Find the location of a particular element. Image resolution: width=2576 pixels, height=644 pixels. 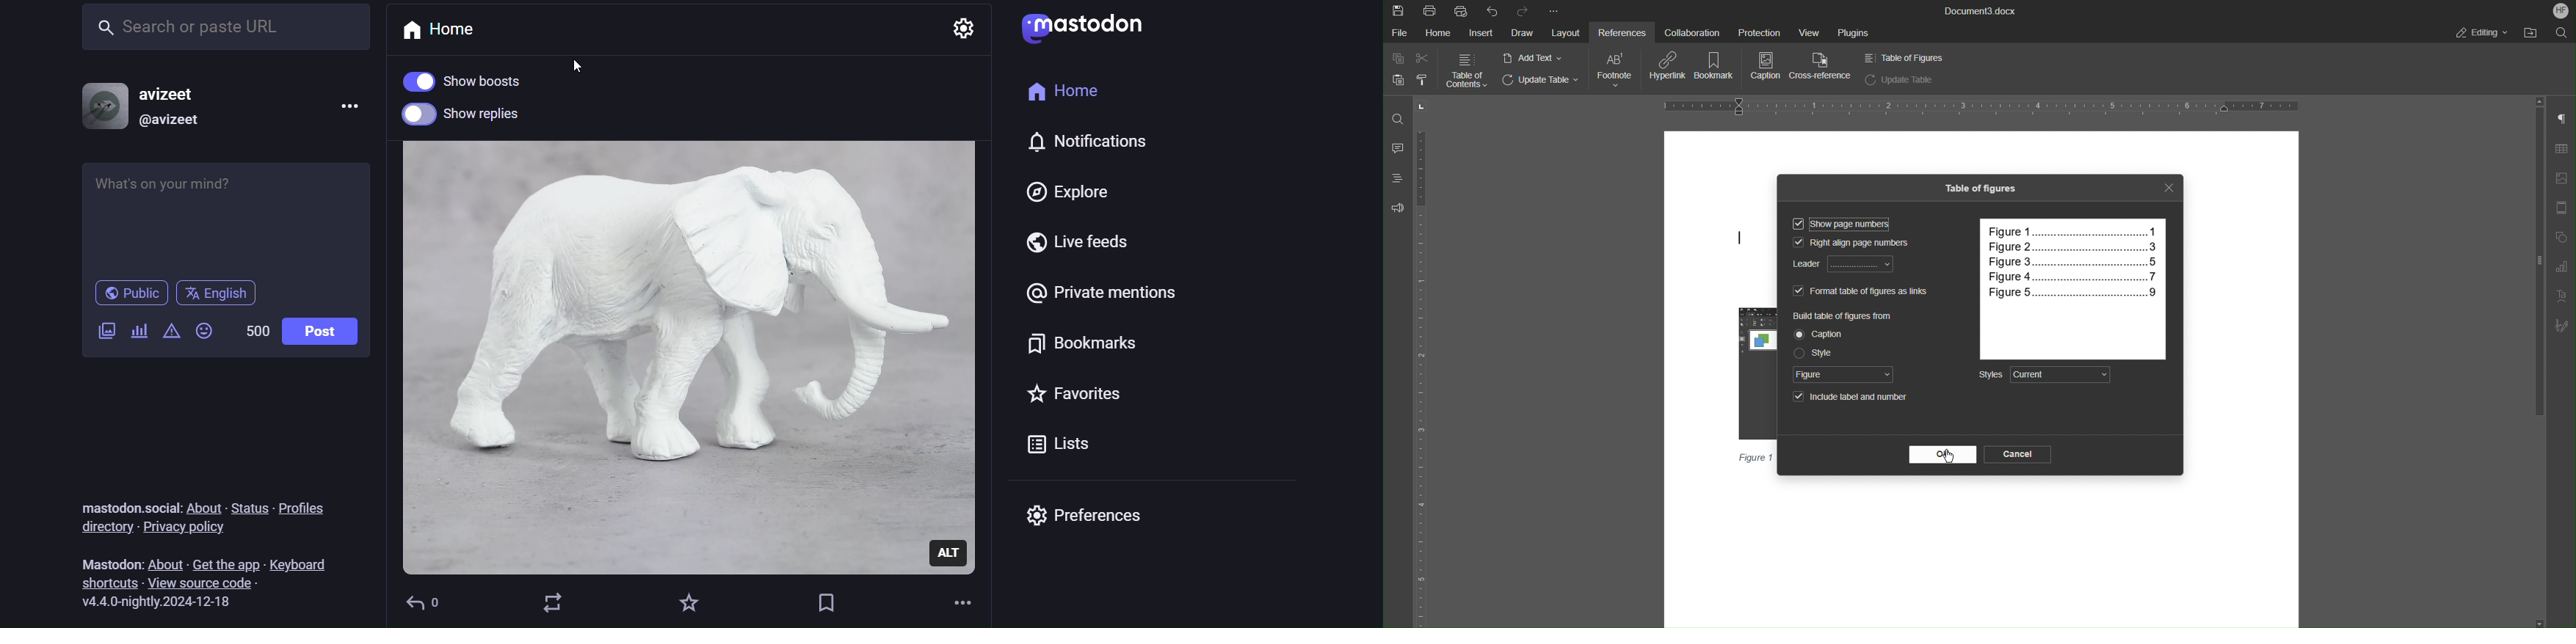

Copy is located at coordinates (1399, 58).